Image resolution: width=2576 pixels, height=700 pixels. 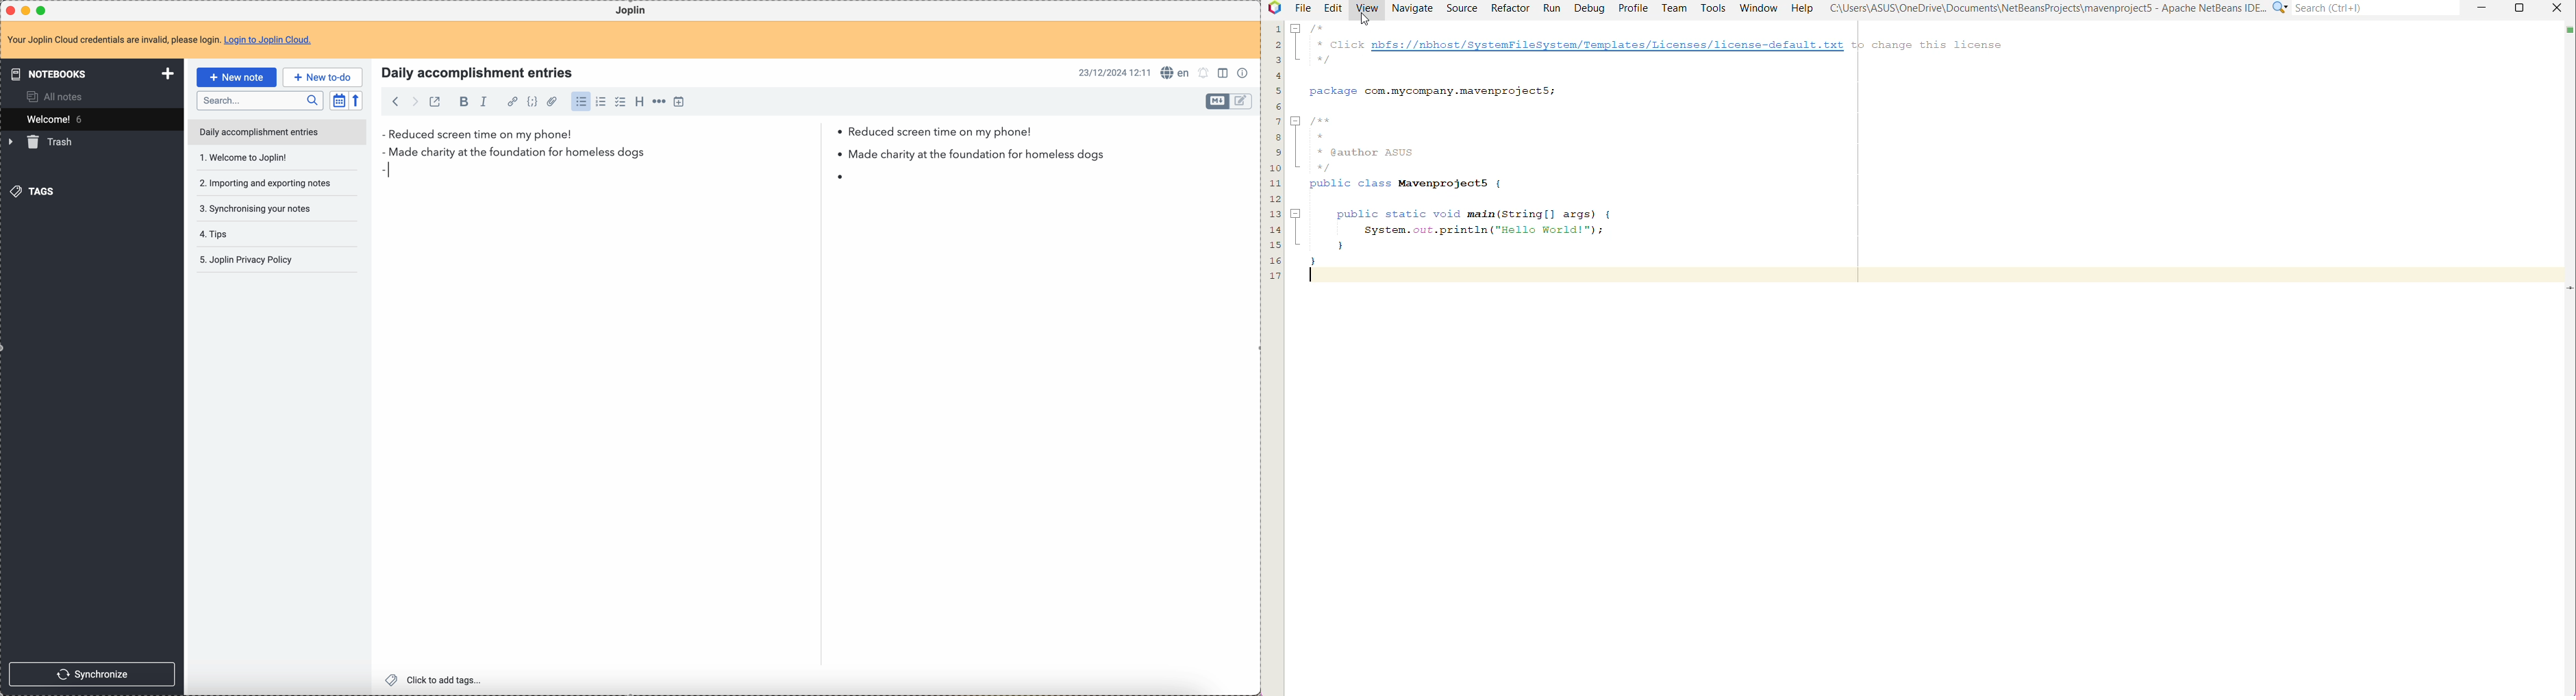 I want to click on toggle edit layout, so click(x=1242, y=101).